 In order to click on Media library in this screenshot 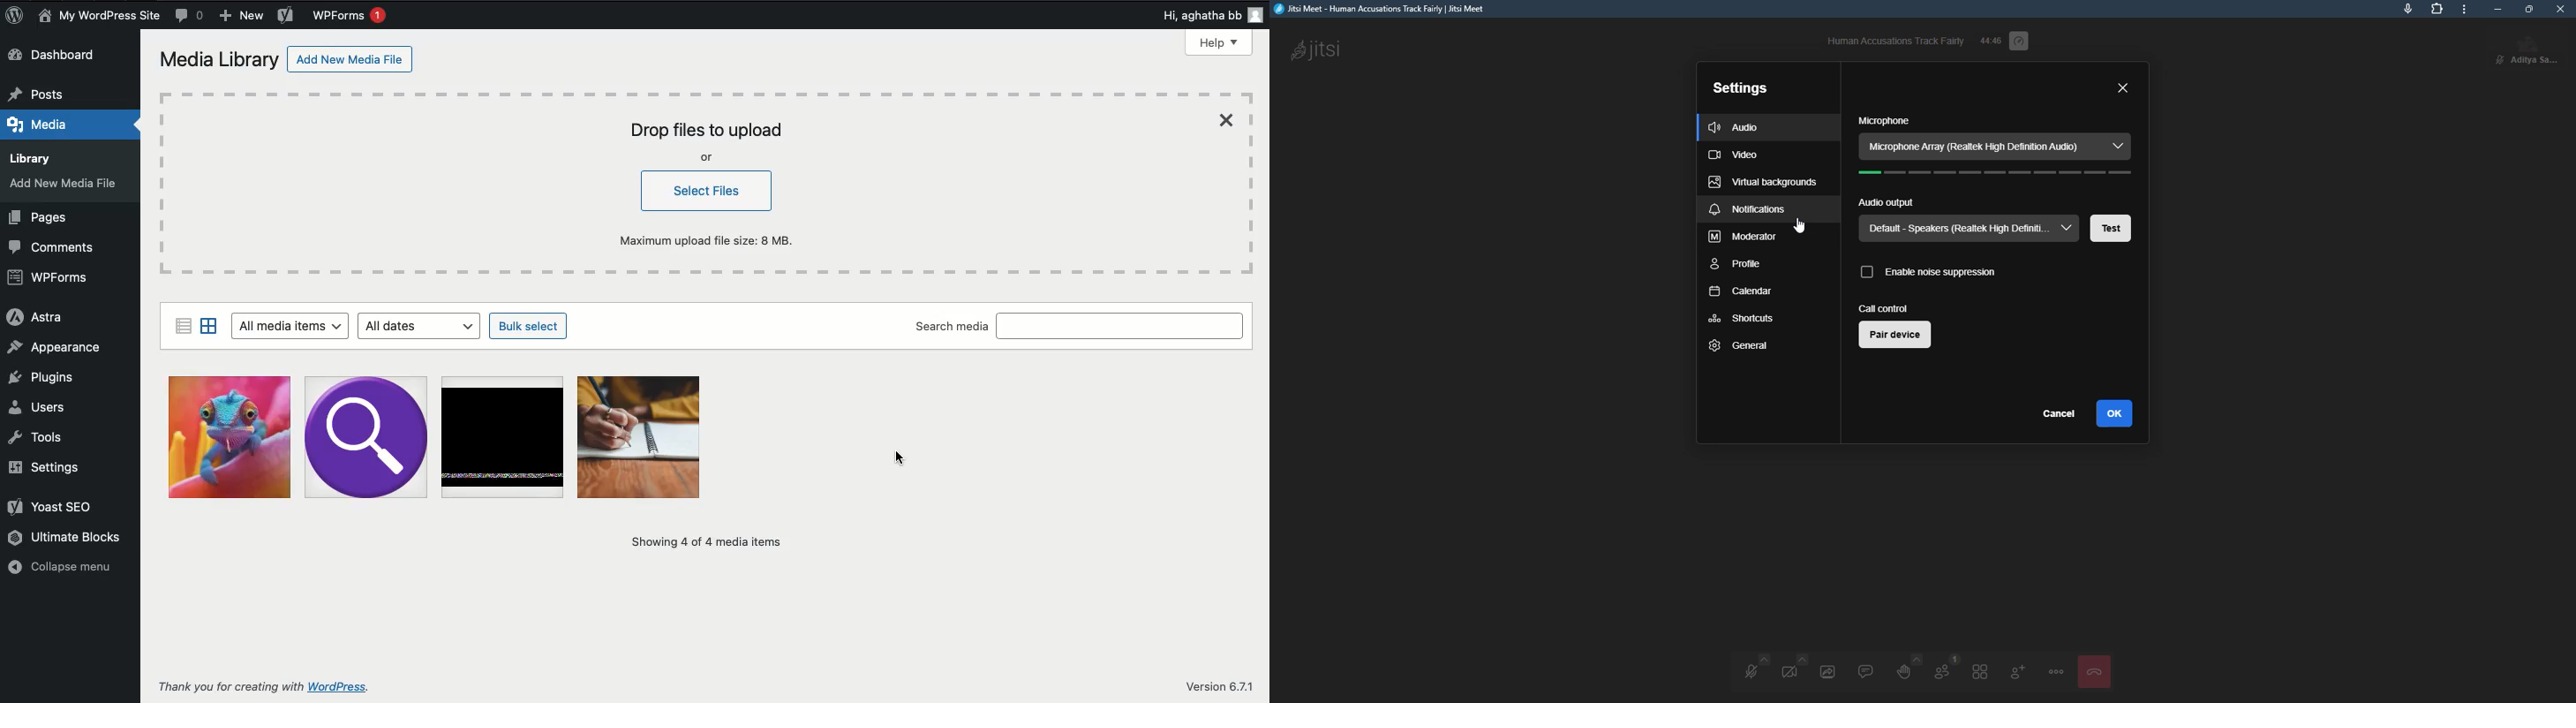, I will do `click(220, 62)`.